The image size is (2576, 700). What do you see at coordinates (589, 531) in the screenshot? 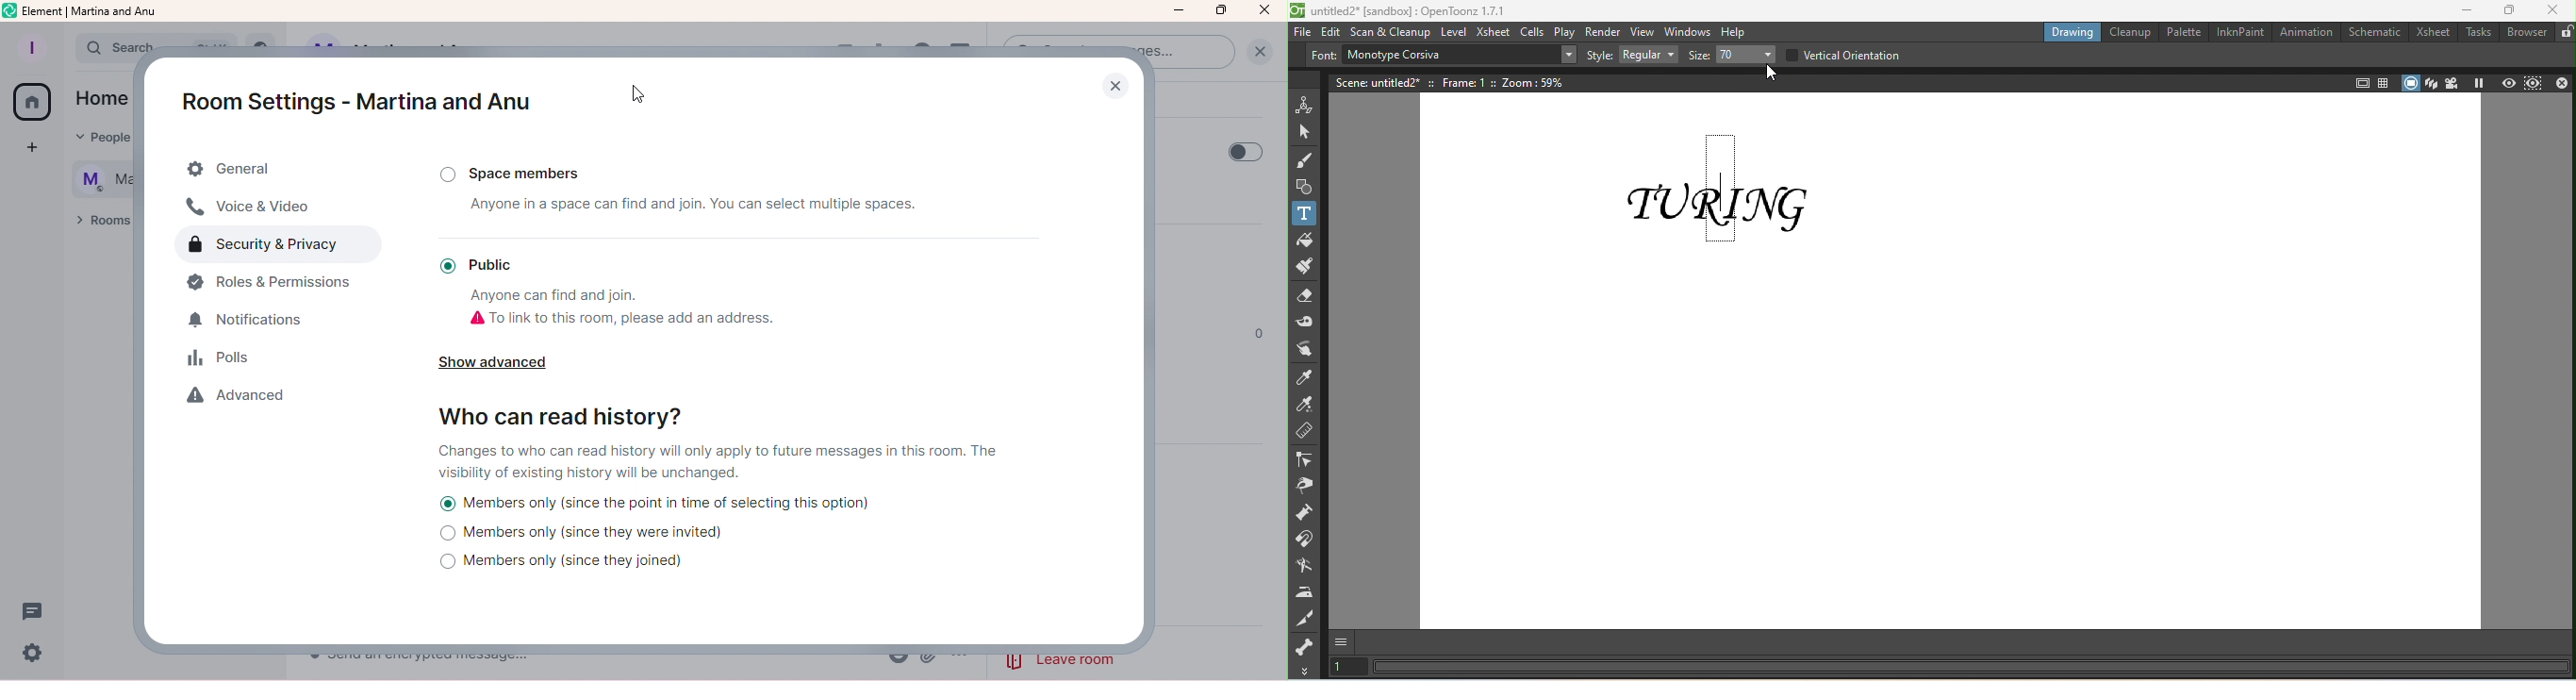
I see `Members only (since they were invited)` at bounding box center [589, 531].